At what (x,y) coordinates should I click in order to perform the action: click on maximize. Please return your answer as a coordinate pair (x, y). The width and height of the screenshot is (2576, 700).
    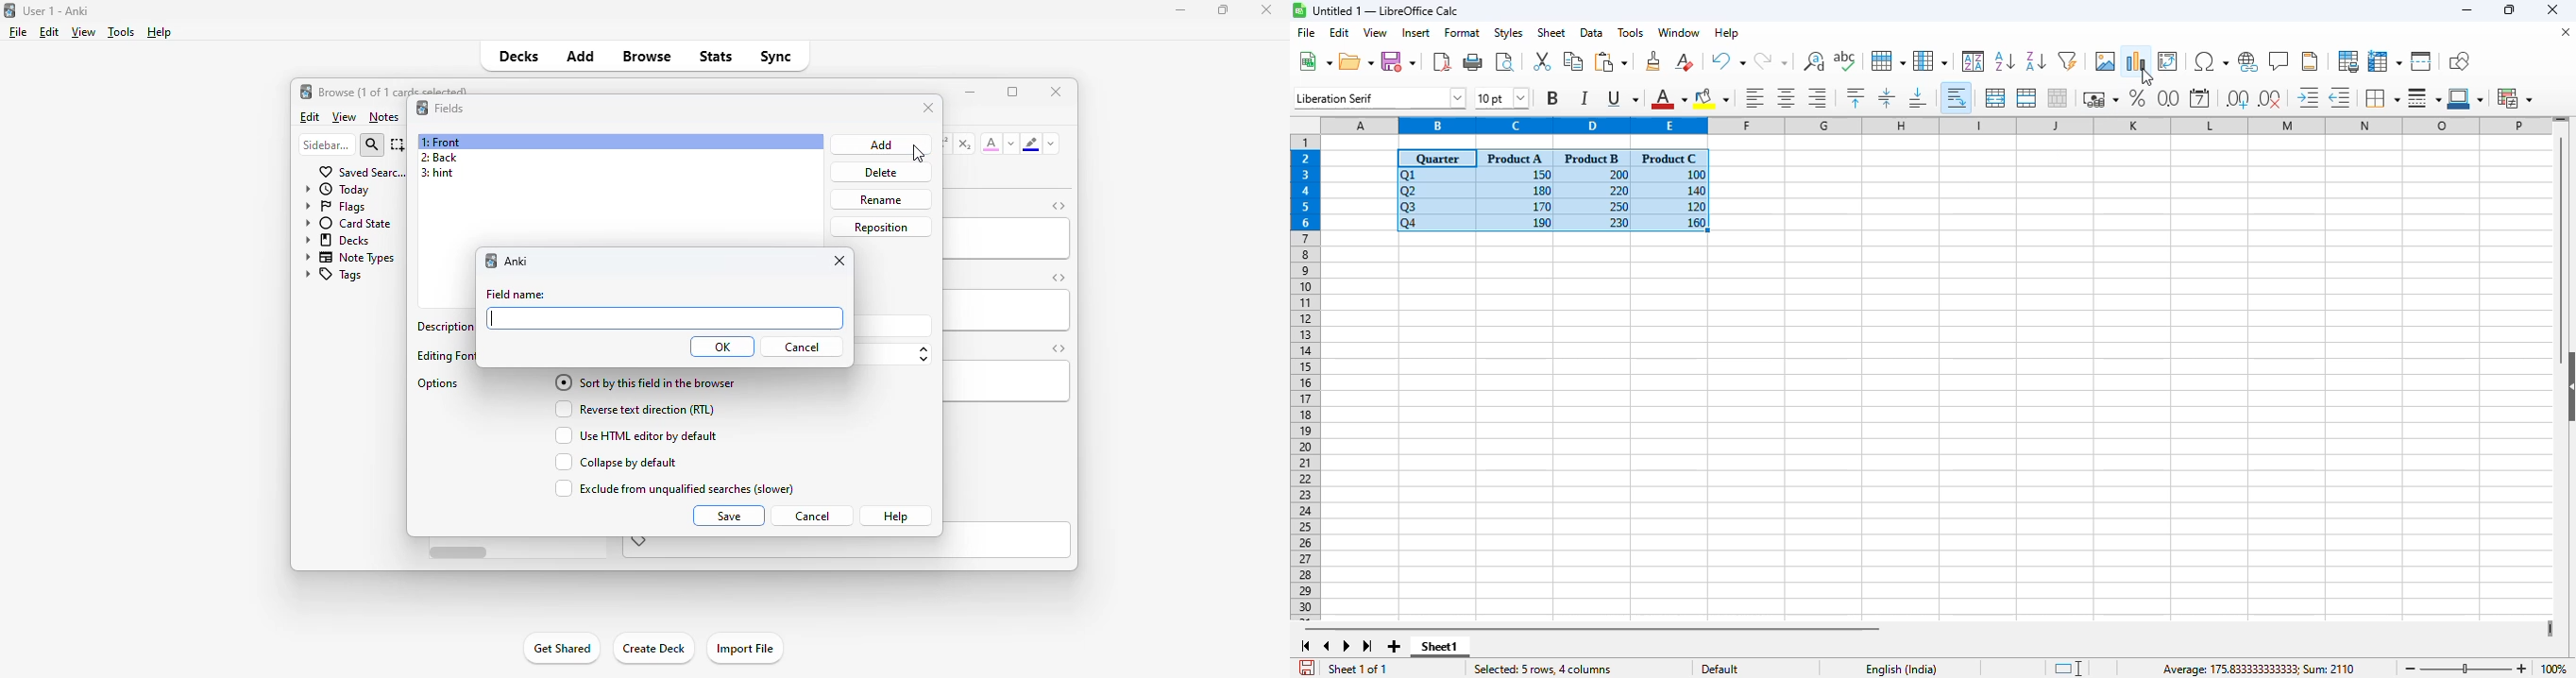
    Looking at the image, I should click on (1012, 92).